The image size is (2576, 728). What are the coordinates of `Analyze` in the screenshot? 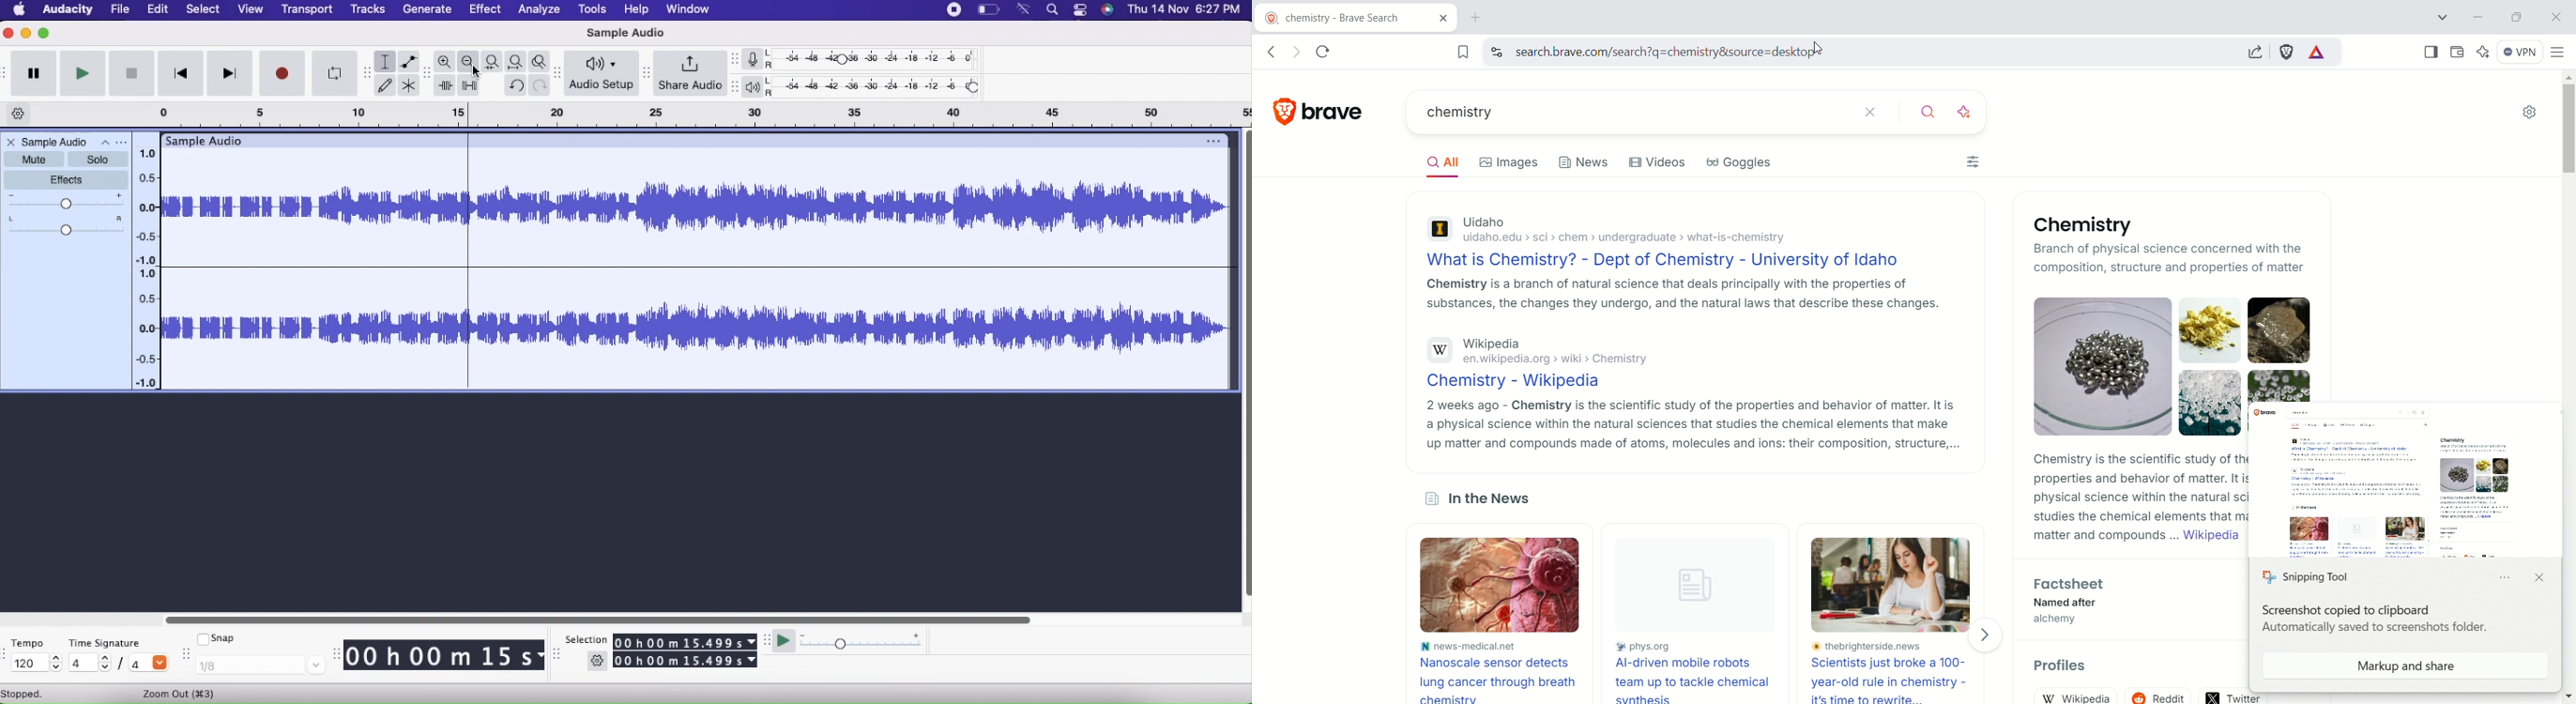 It's located at (537, 10).